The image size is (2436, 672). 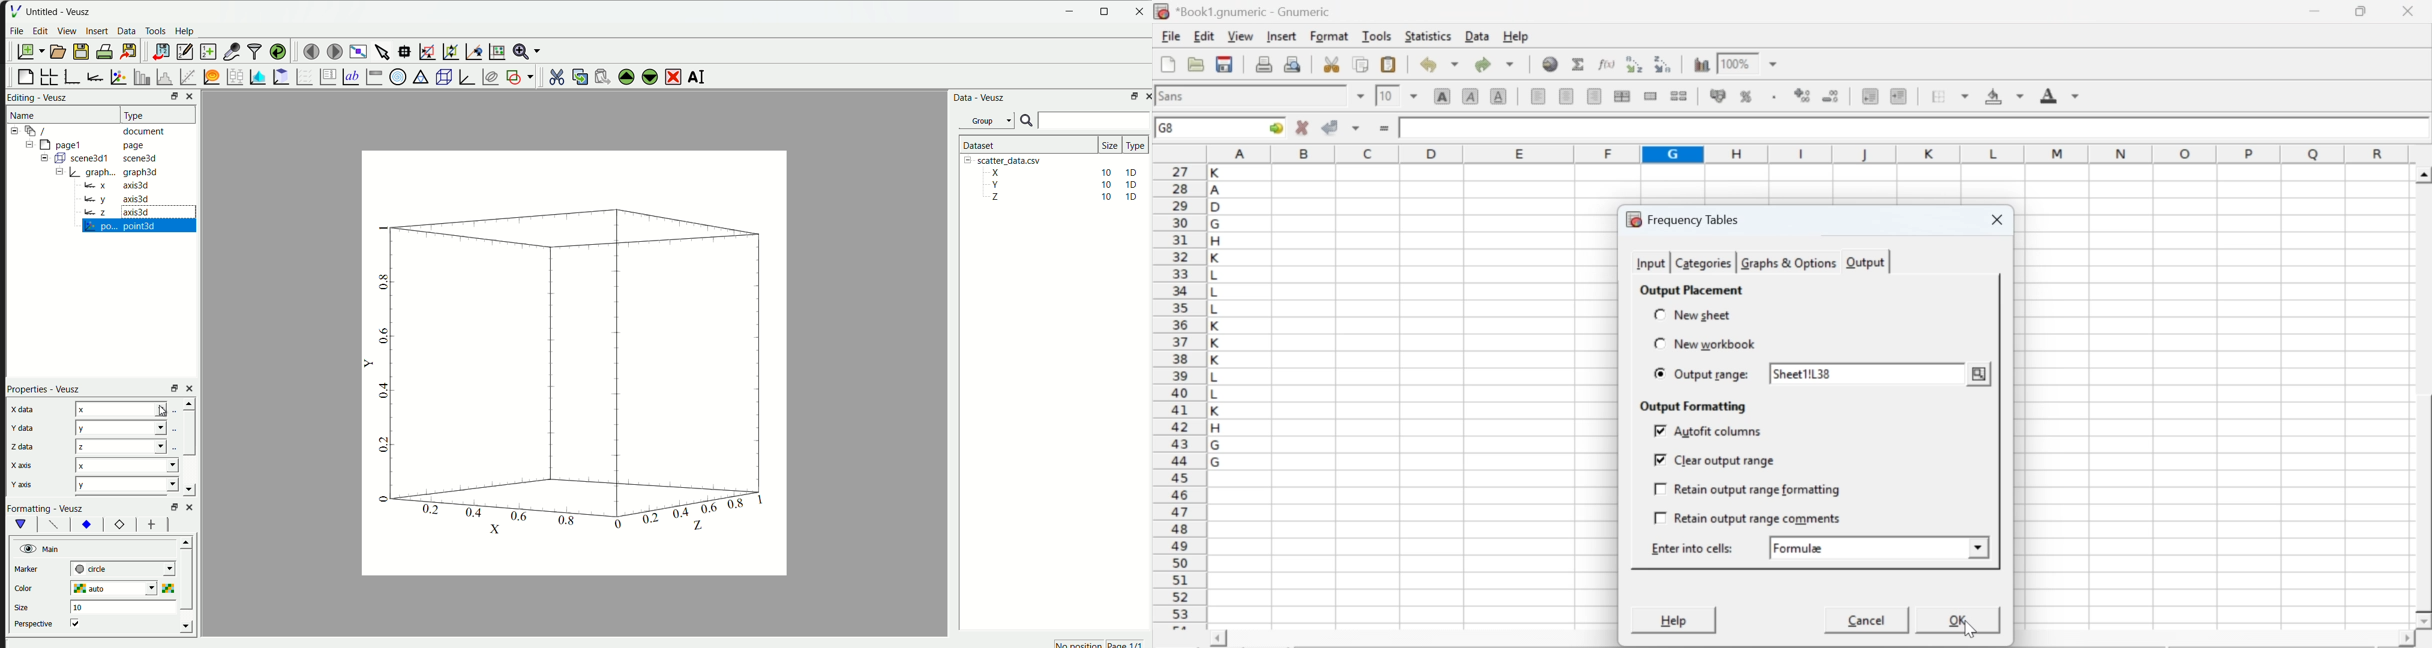 I want to click on drop down, so click(x=1978, y=545).